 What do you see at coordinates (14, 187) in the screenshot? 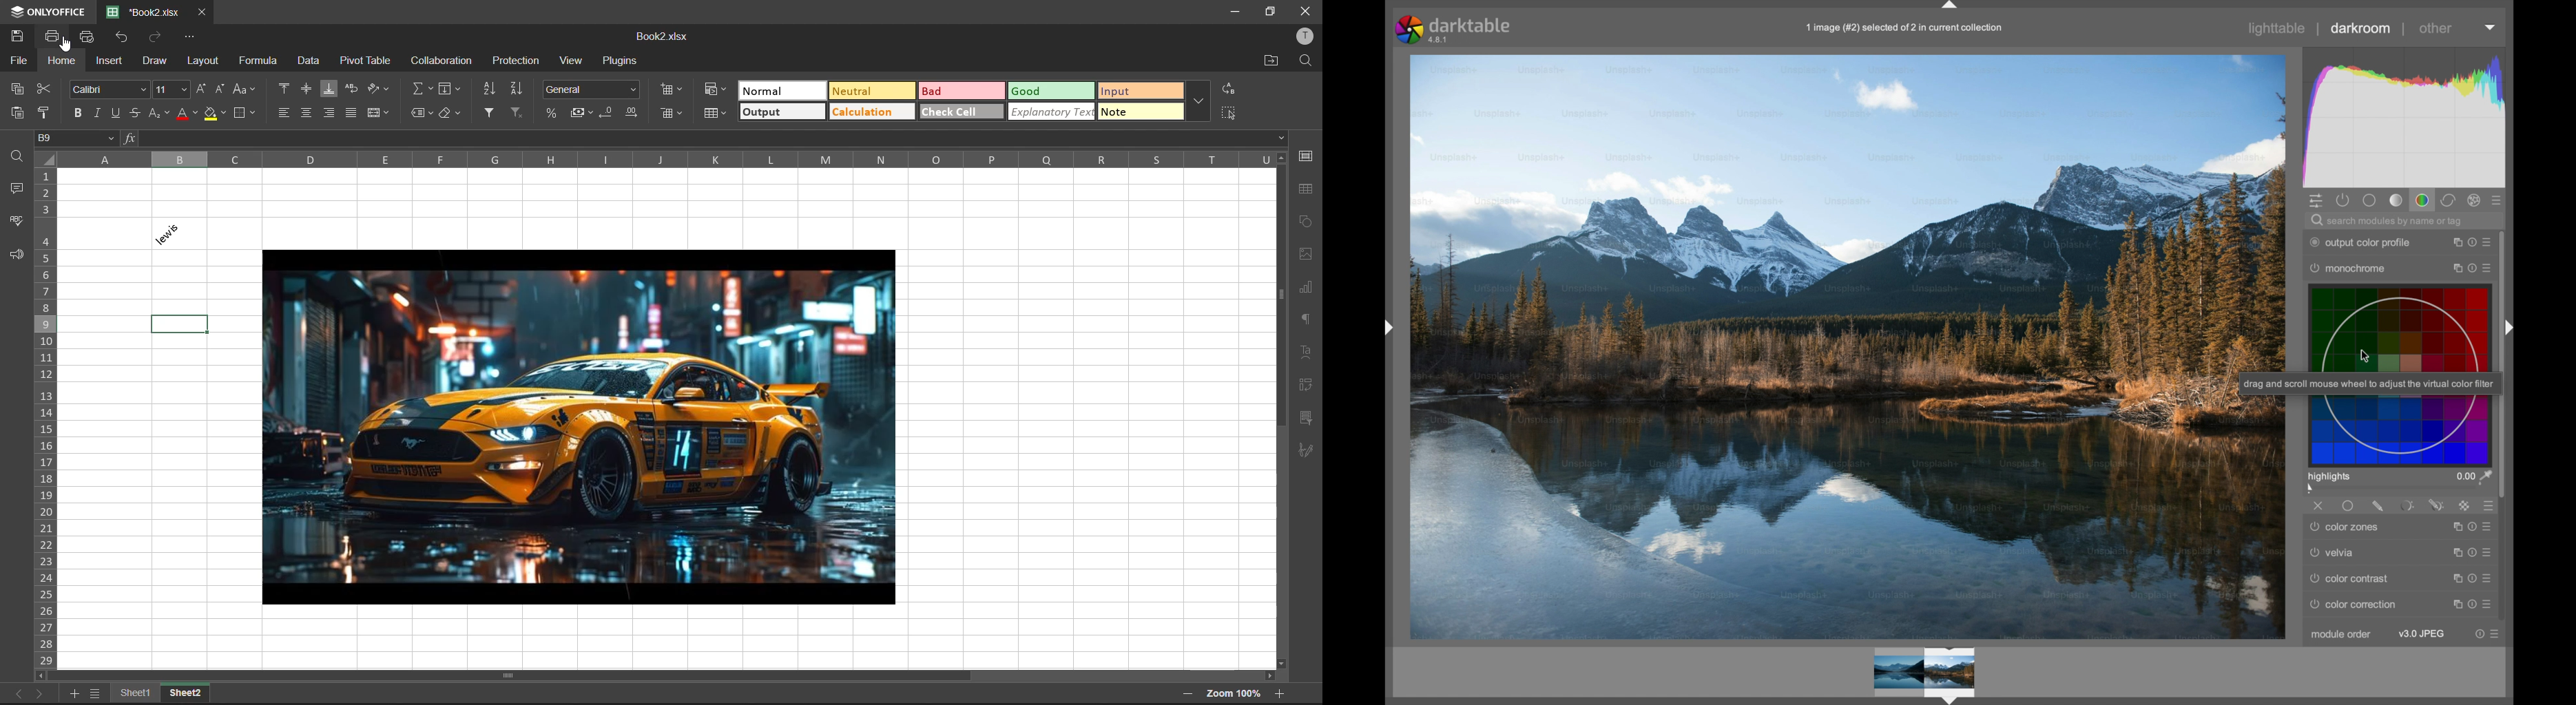
I see `comments` at bounding box center [14, 187].